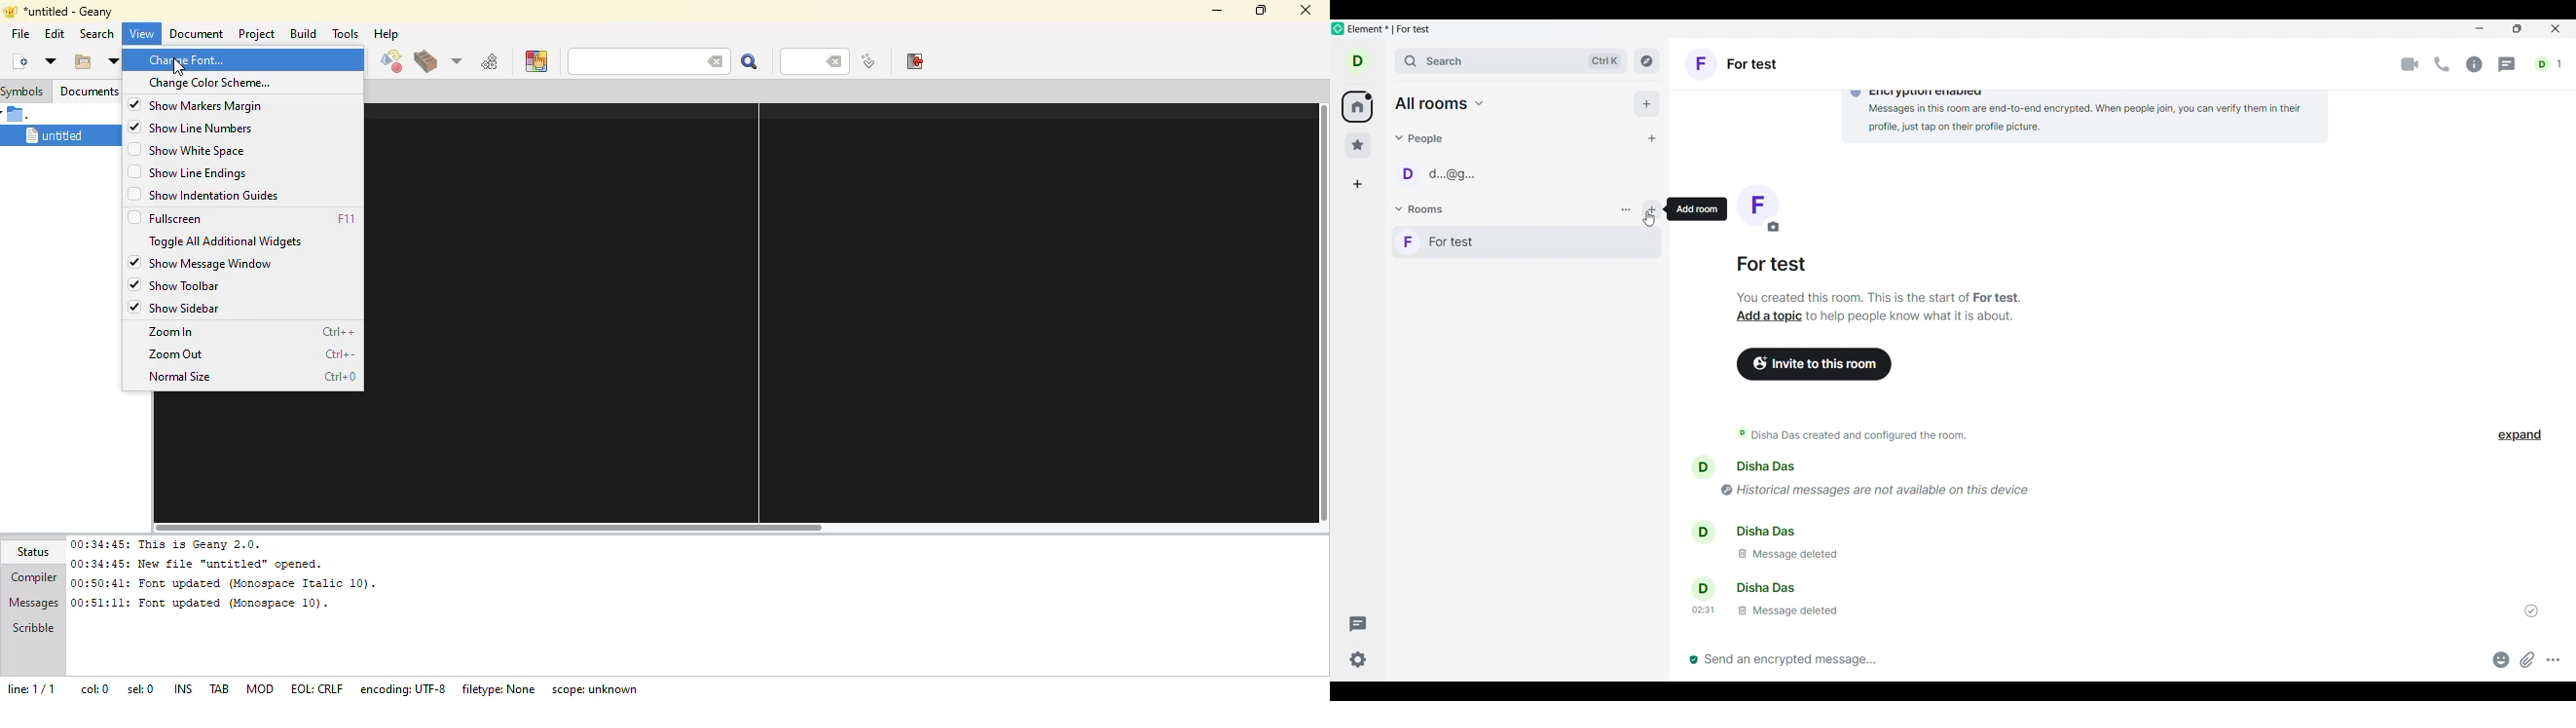 The height and width of the screenshot is (728, 2576). What do you see at coordinates (2520, 436) in the screenshot?
I see `Expand` at bounding box center [2520, 436].